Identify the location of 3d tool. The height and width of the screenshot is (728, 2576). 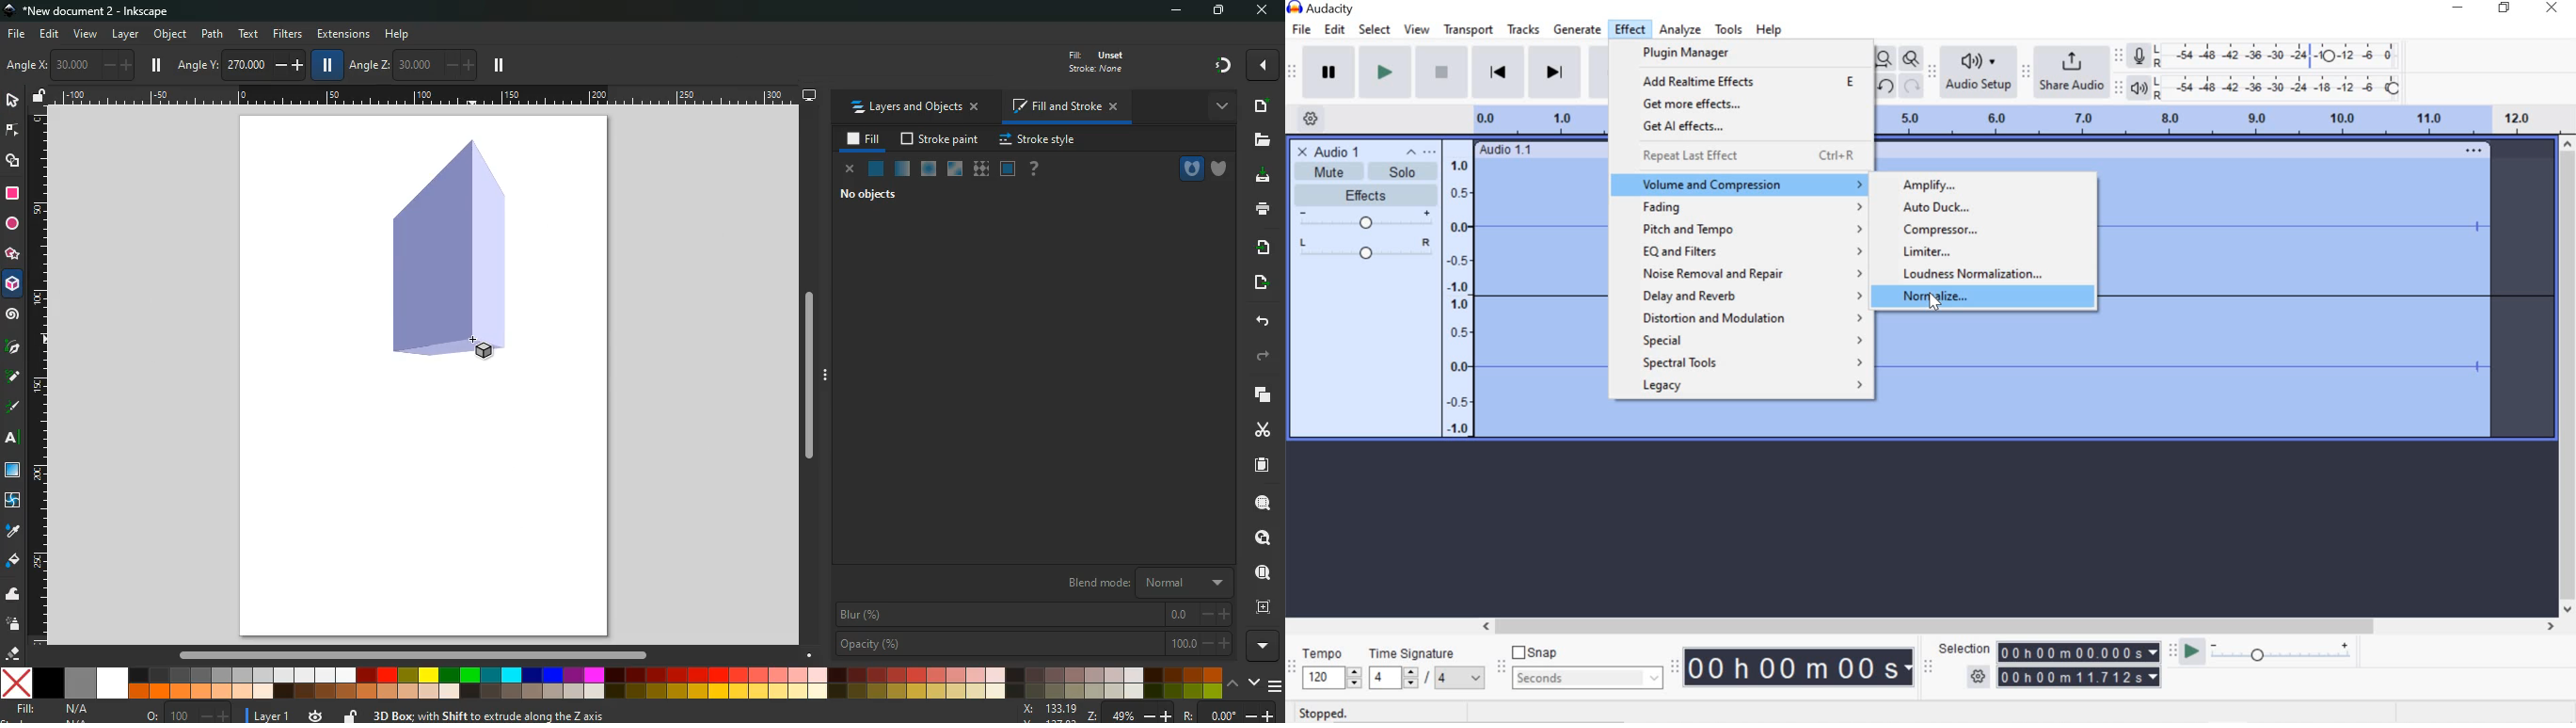
(446, 252).